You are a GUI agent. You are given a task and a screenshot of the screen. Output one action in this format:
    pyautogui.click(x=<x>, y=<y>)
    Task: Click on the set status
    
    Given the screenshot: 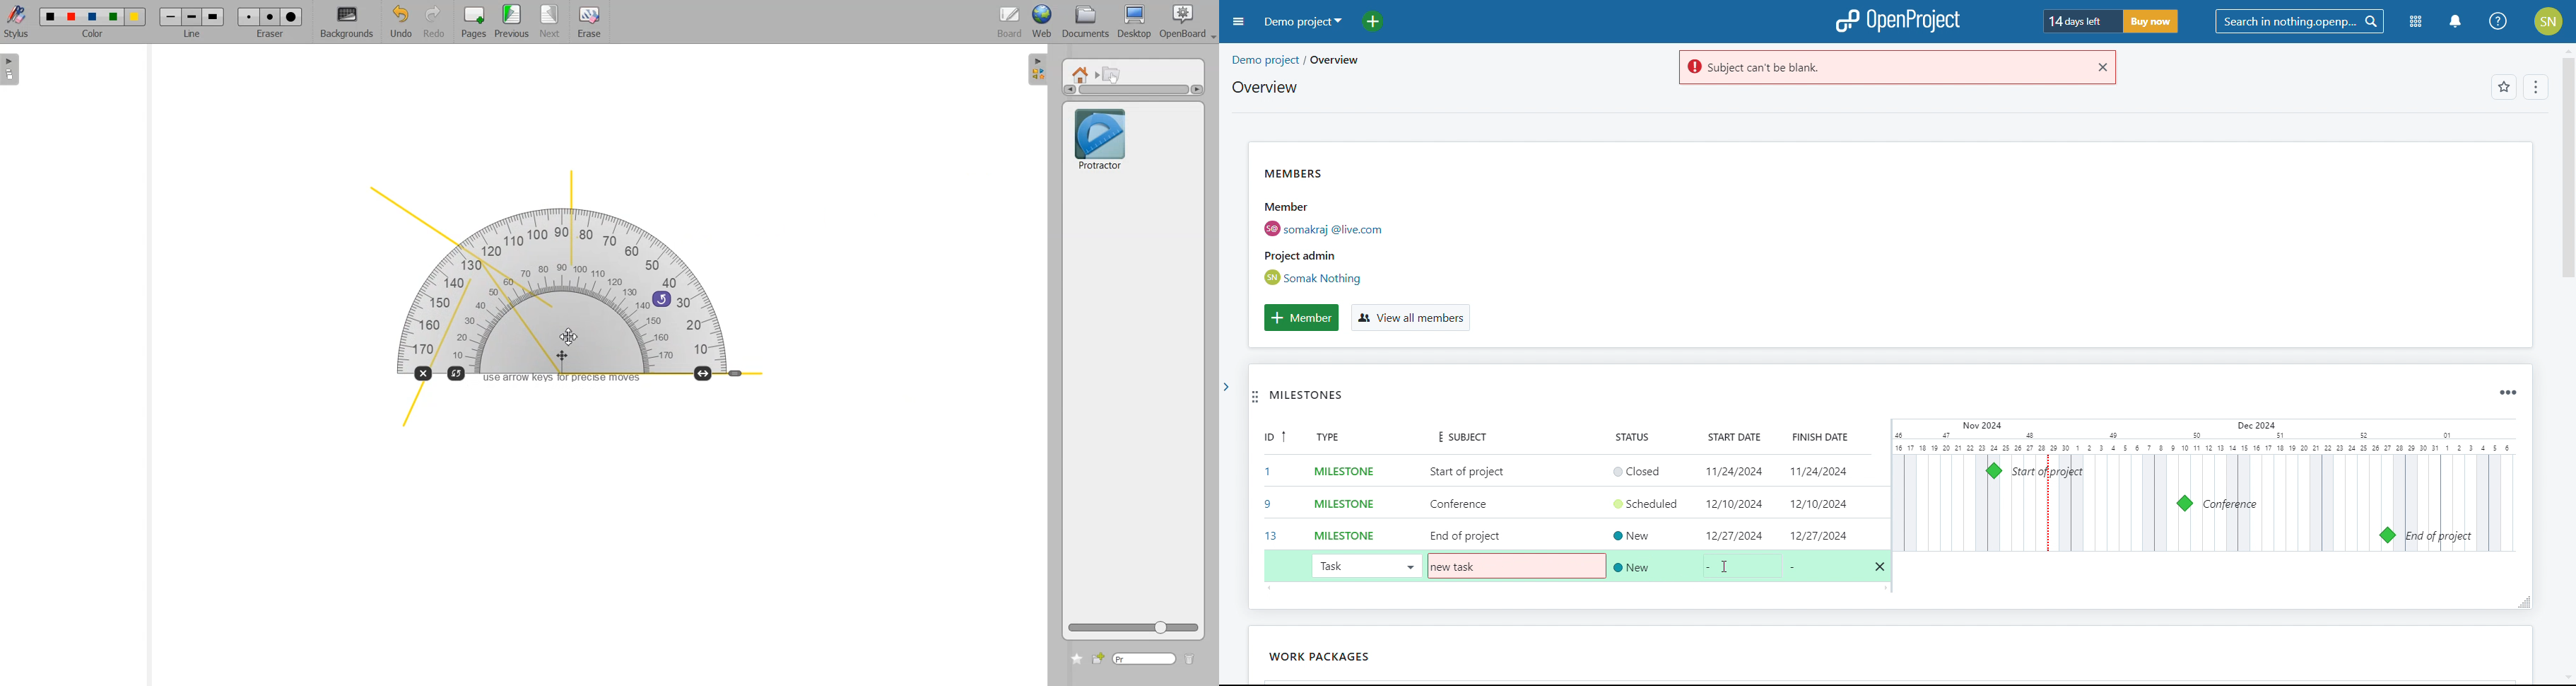 What is the action you would take?
    pyautogui.click(x=1649, y=516)
    